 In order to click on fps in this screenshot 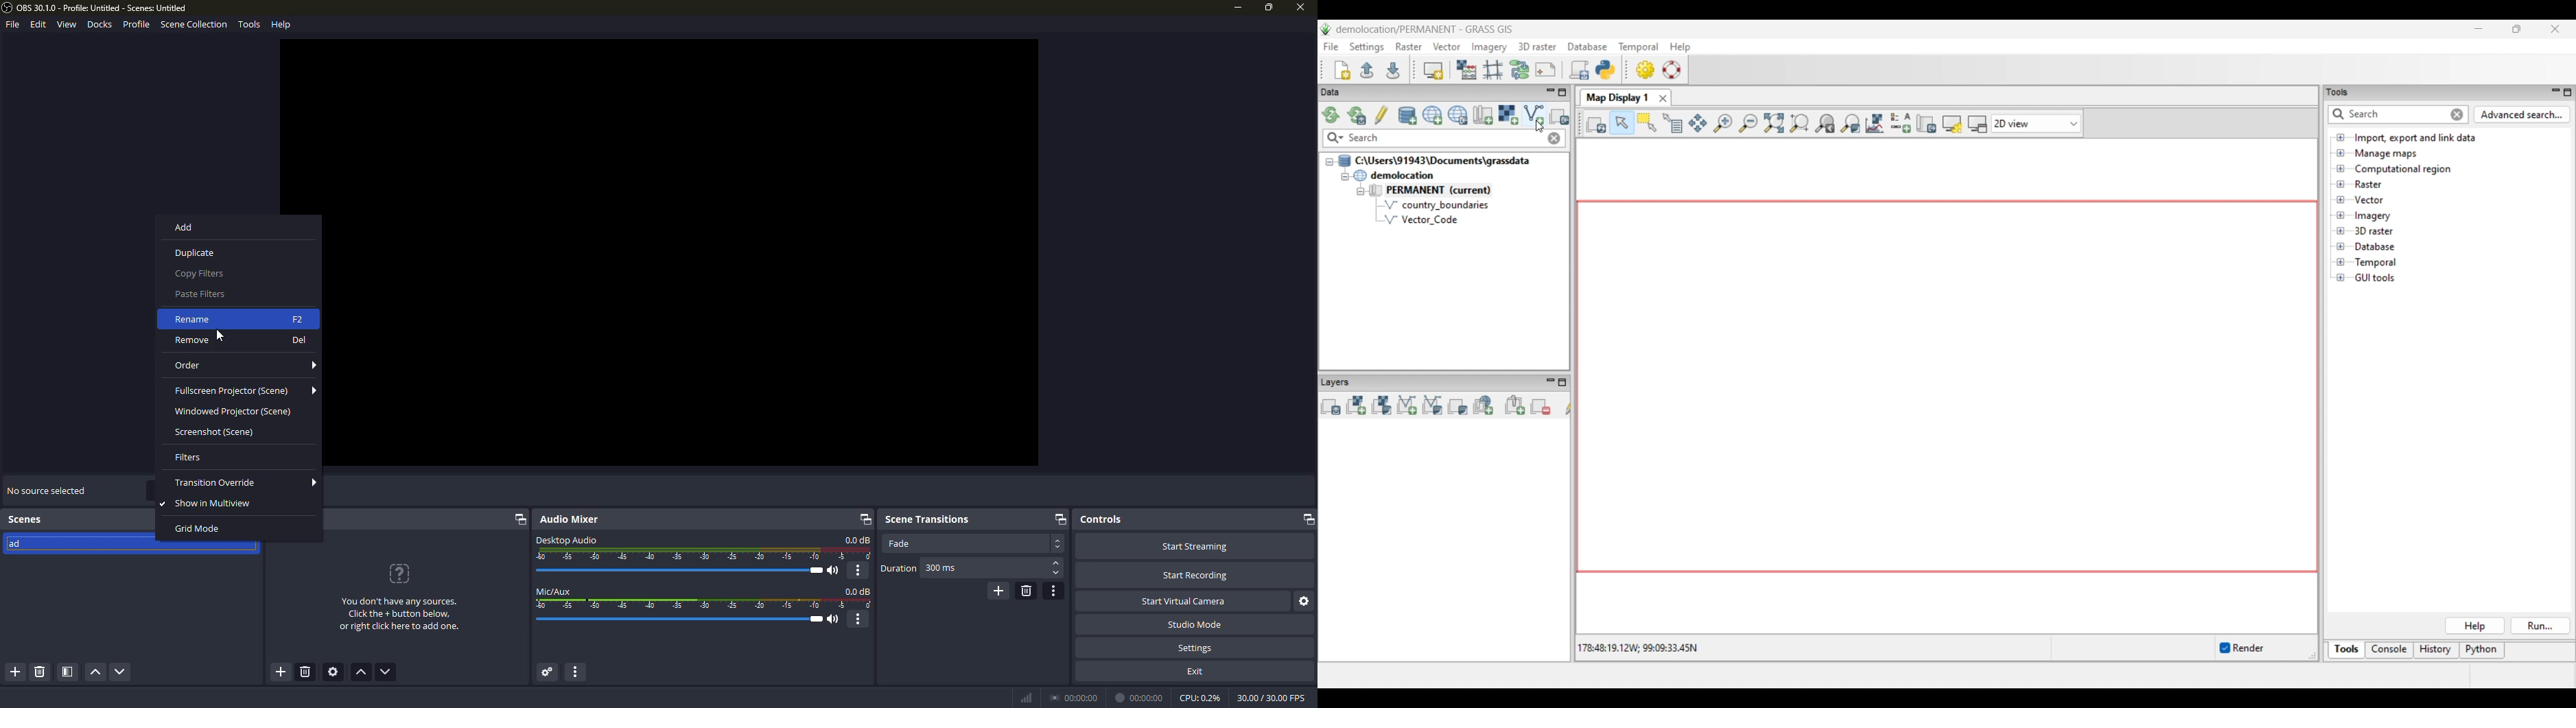, I will do `click(1269, 696)`.